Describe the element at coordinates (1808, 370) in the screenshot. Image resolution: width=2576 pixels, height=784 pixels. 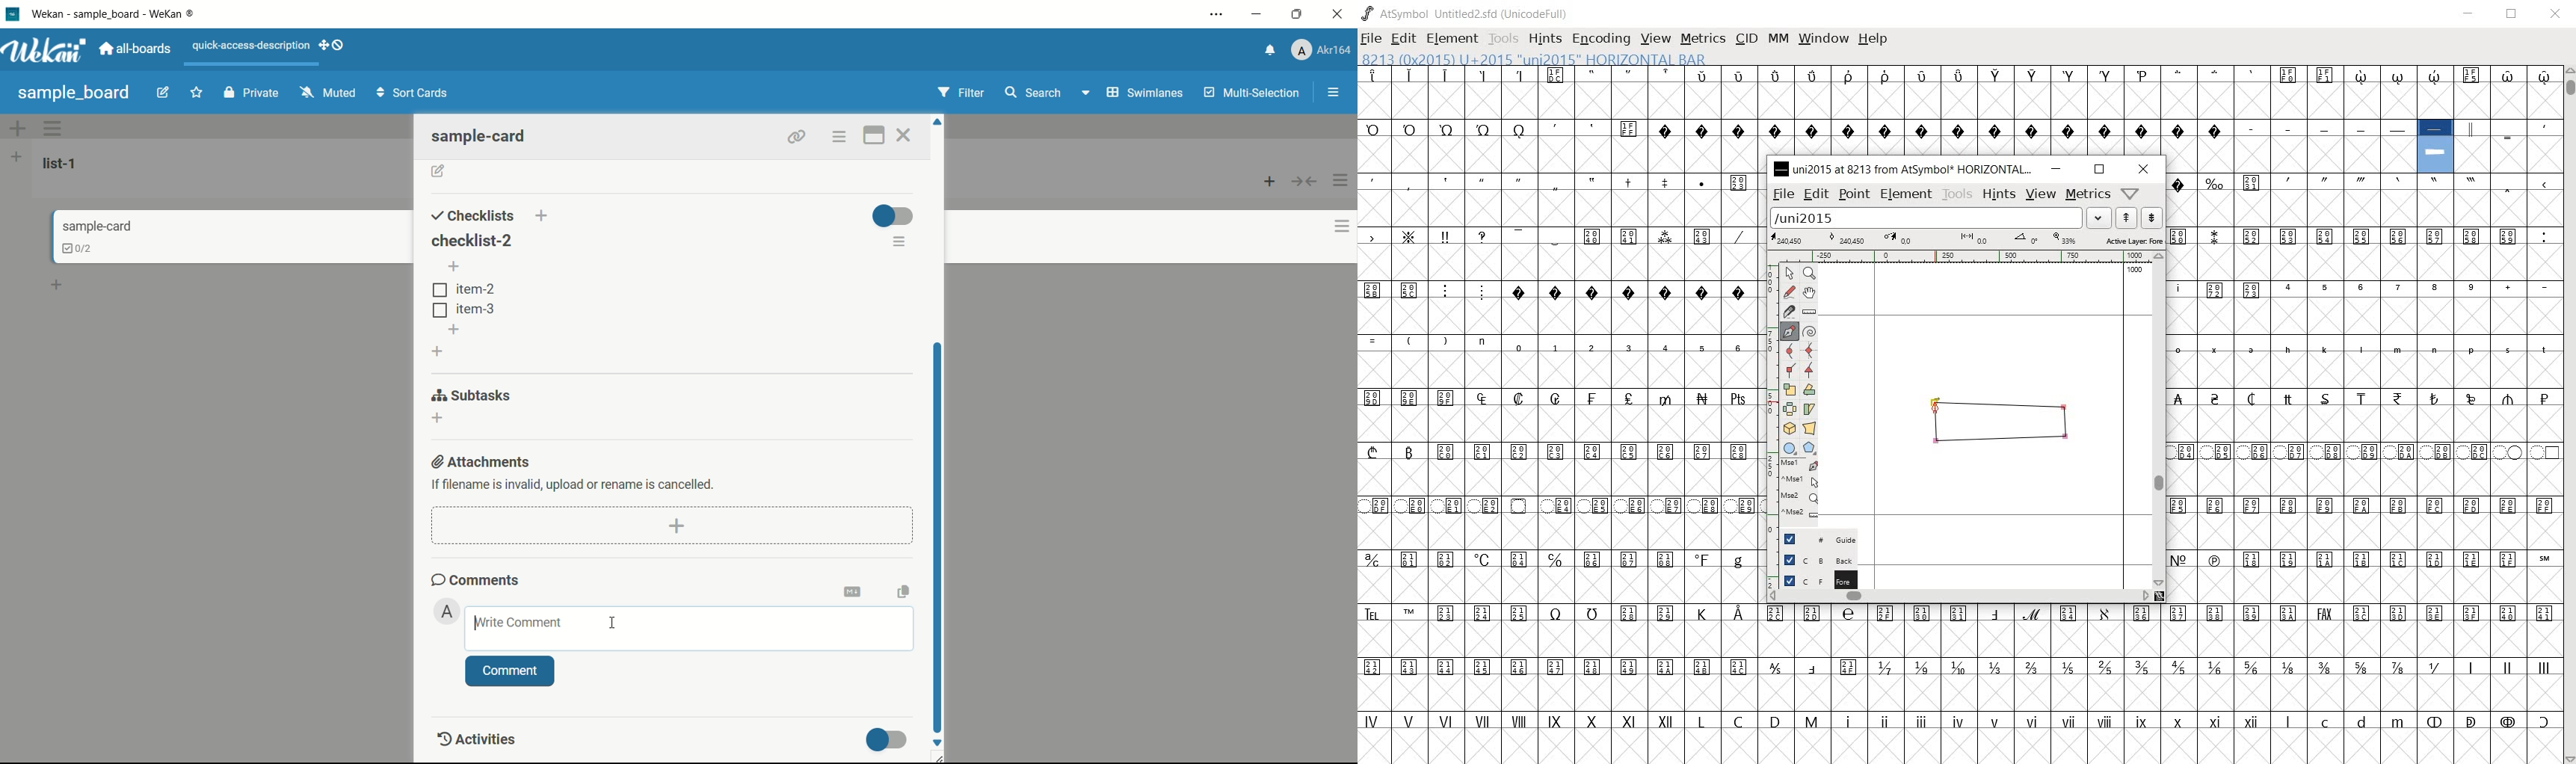
I see `Add a corner point` at that location.